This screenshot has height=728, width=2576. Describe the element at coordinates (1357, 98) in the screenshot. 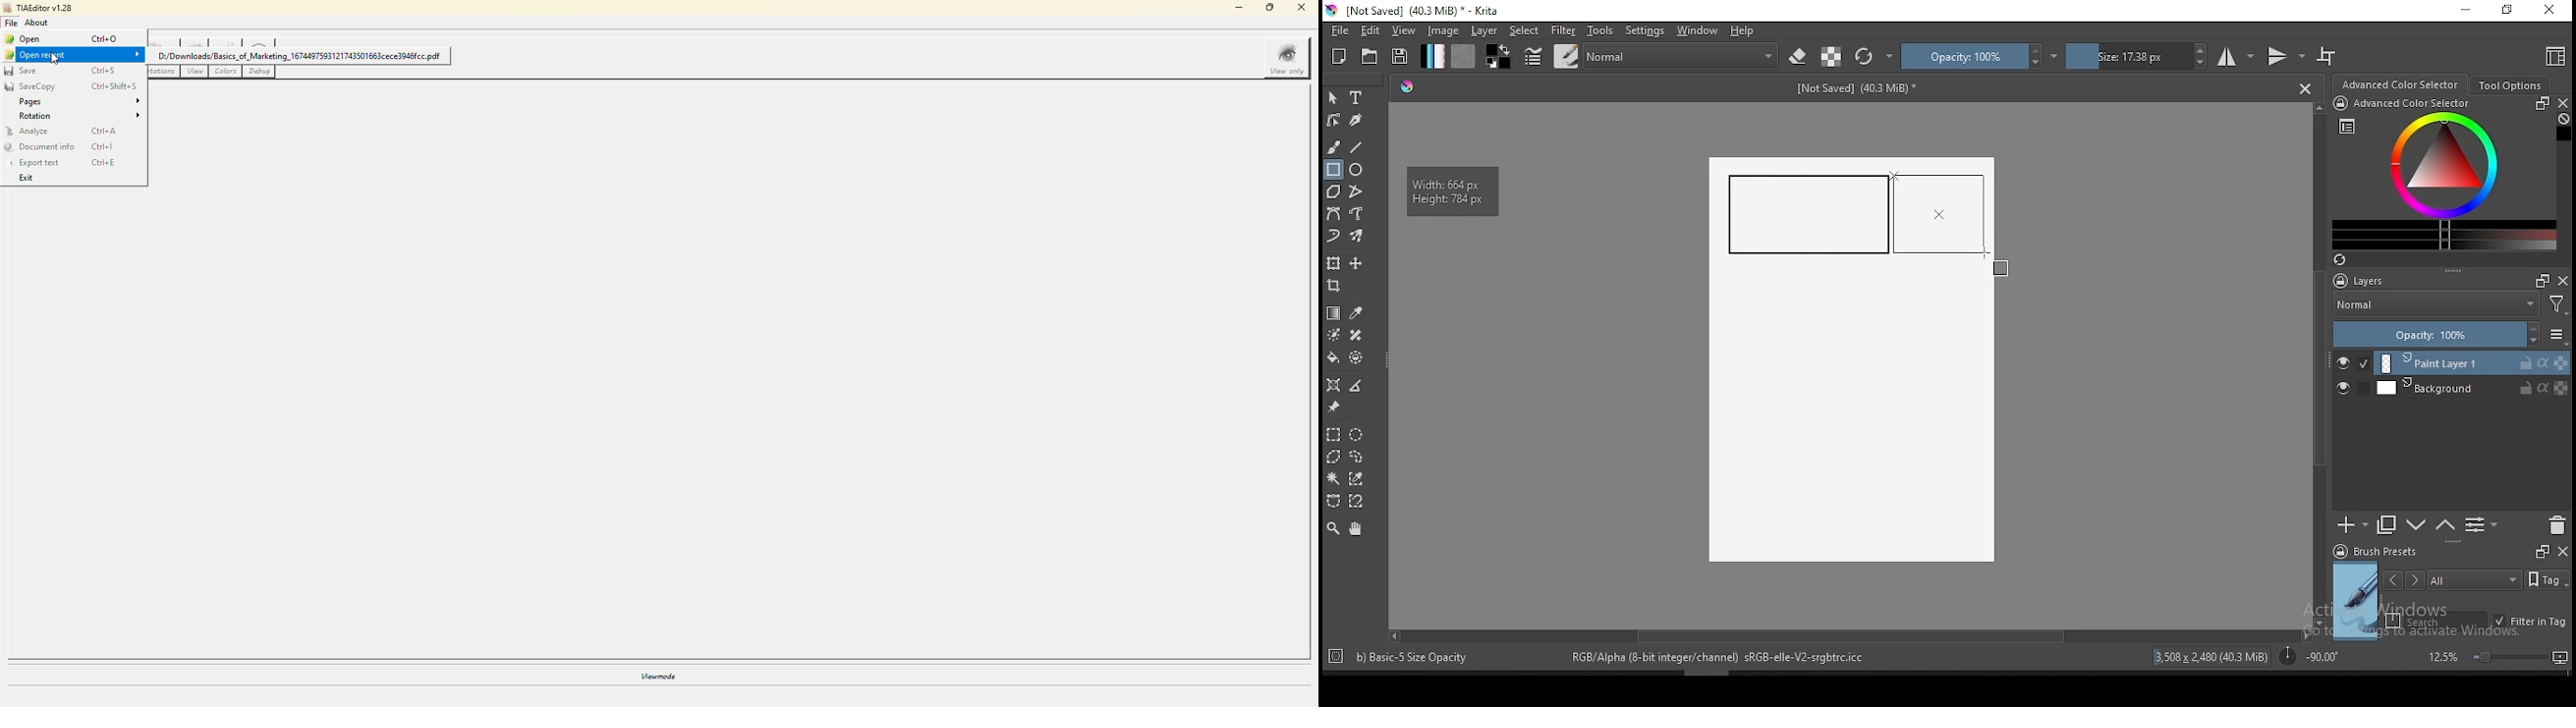

I see `text tool` at that location.